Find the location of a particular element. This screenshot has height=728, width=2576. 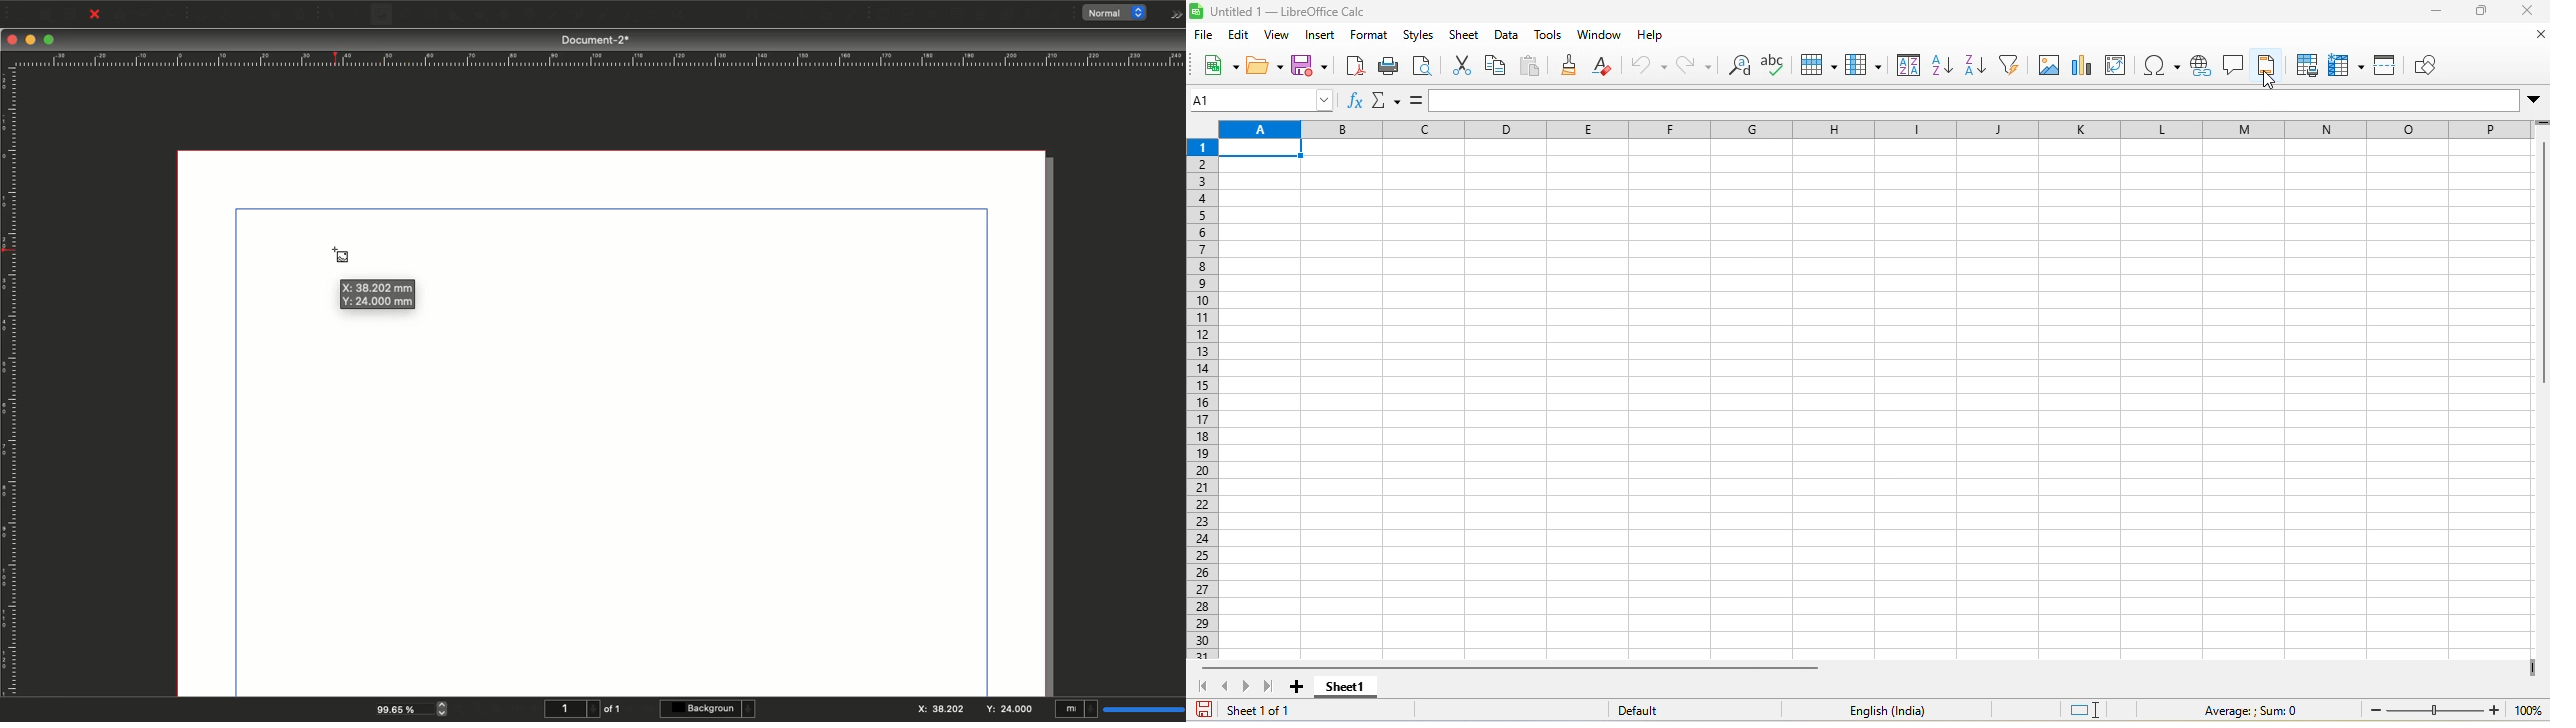

Measurements is located at coordinates (798, 15).